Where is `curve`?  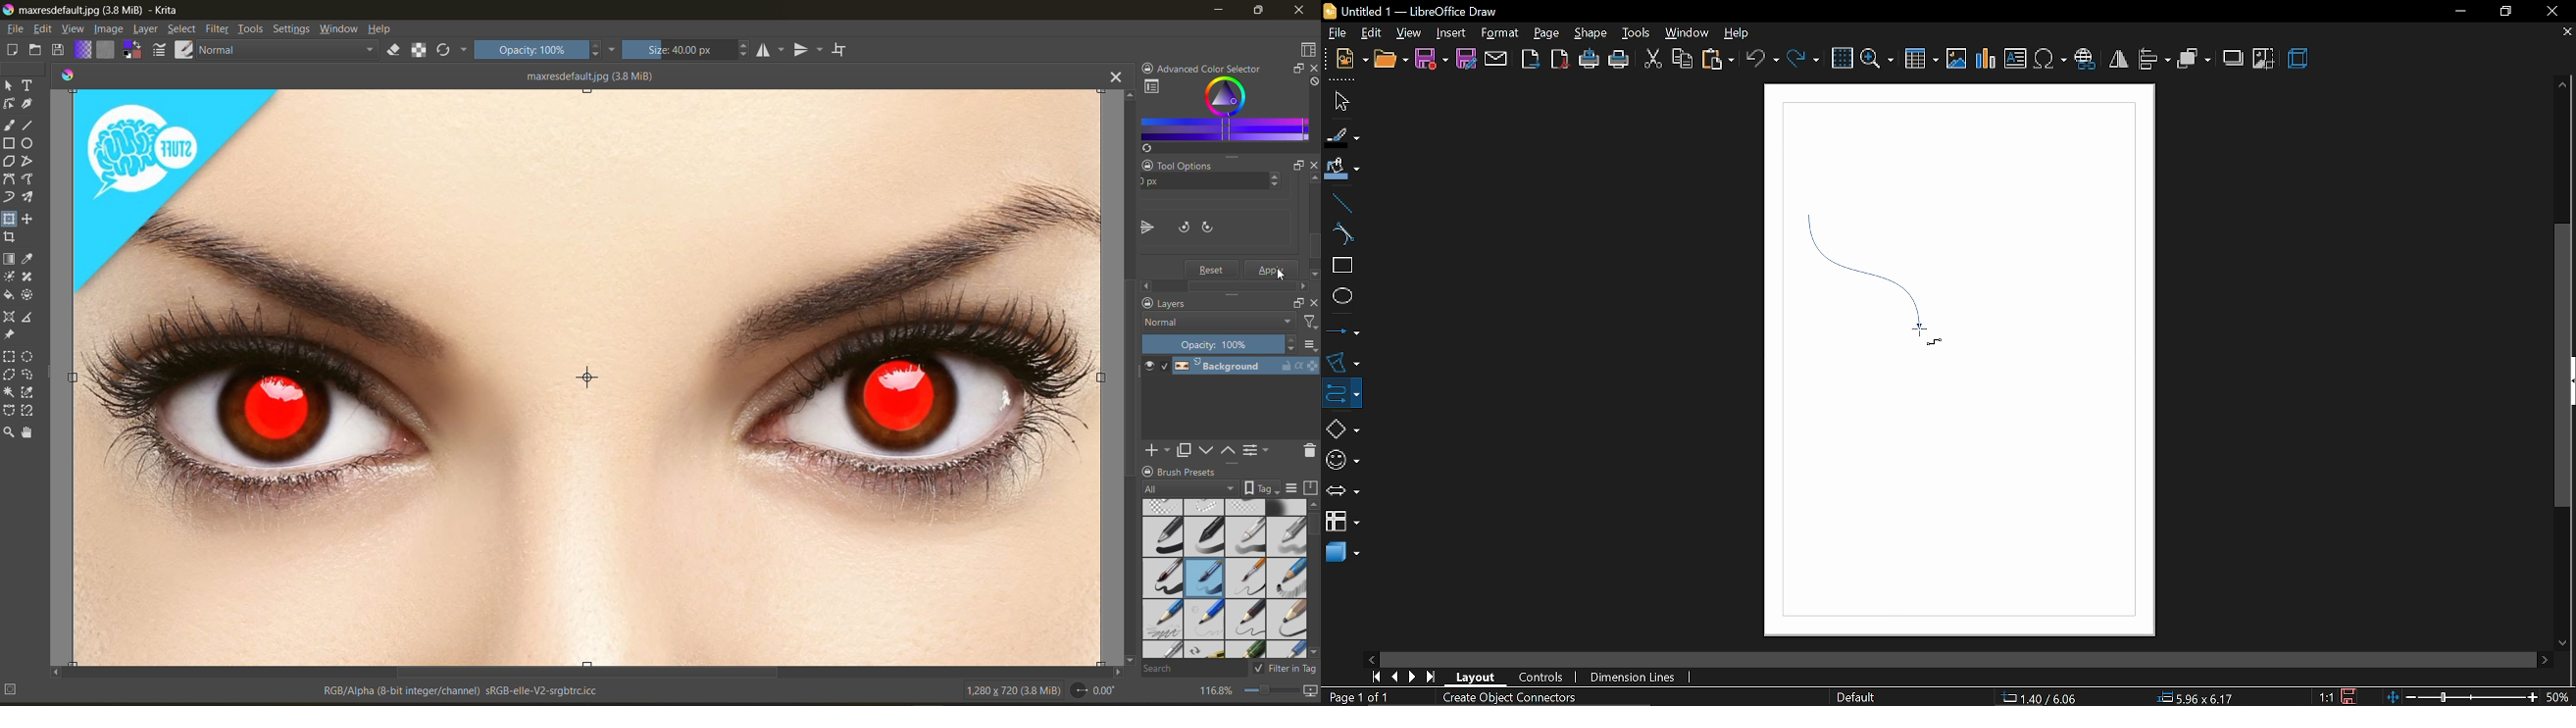
curve is located at coordinates (1340, 234).